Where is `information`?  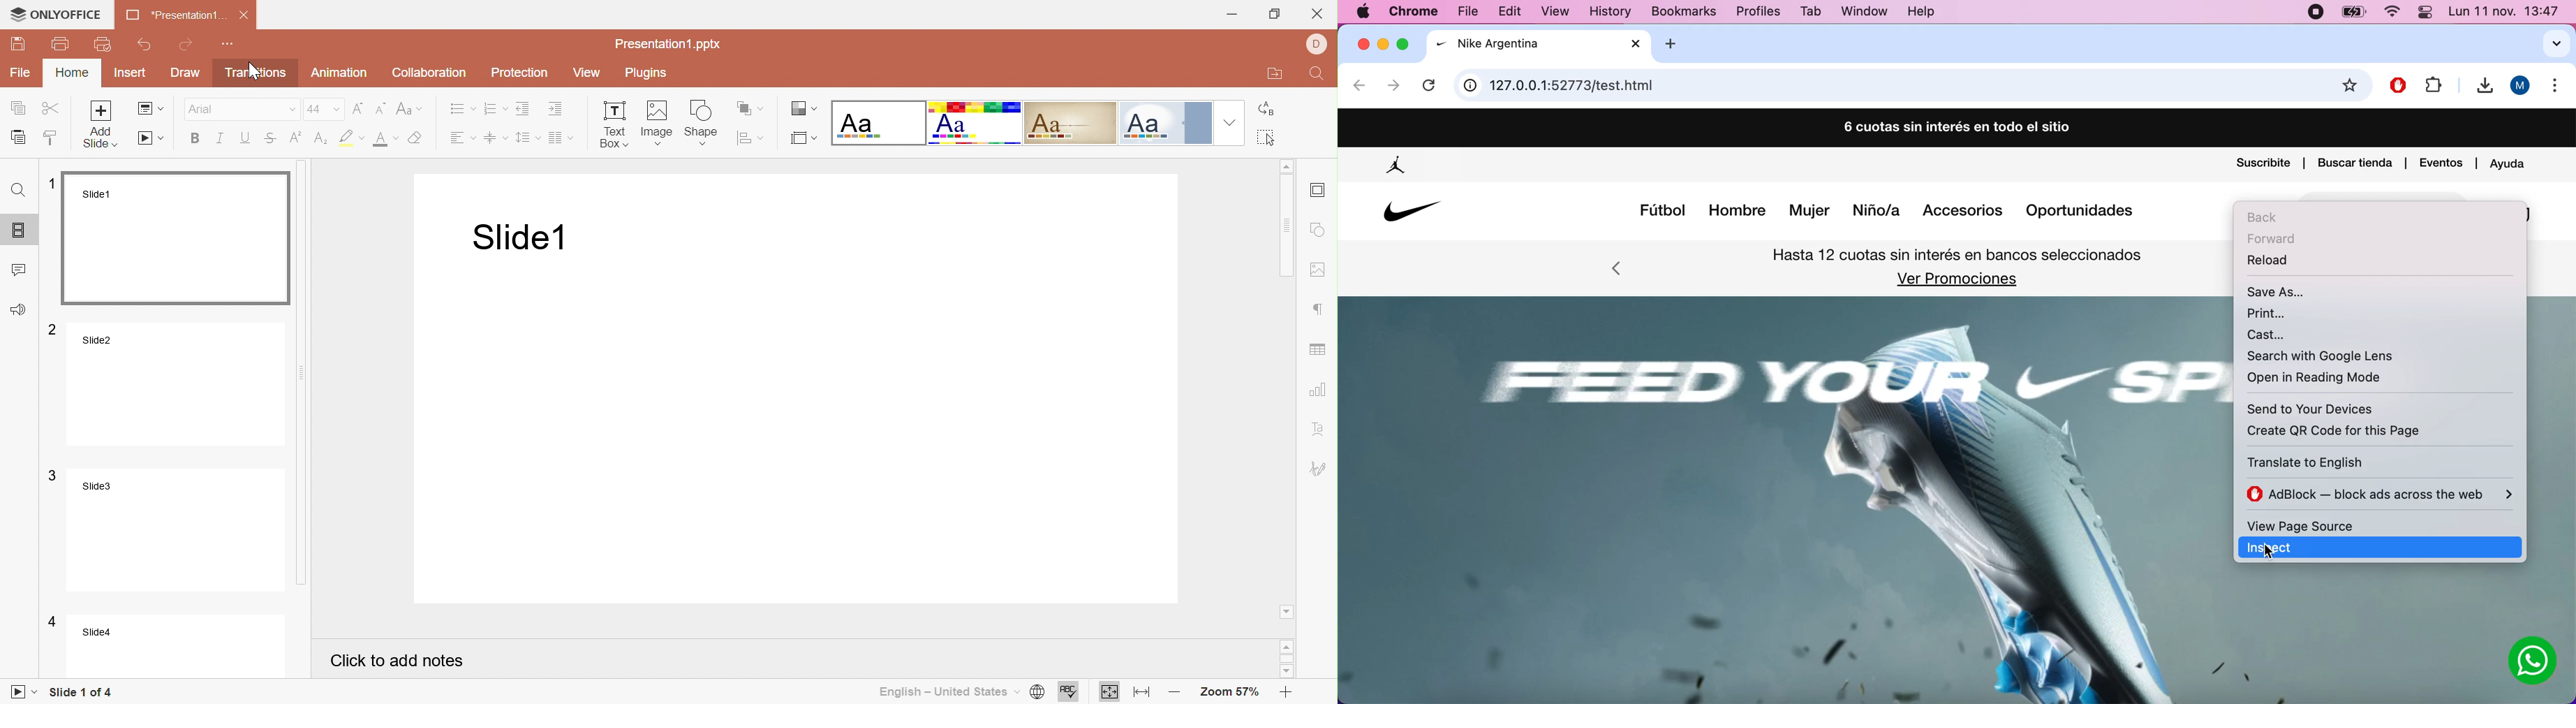
information is located at coordinates (1471, 86).